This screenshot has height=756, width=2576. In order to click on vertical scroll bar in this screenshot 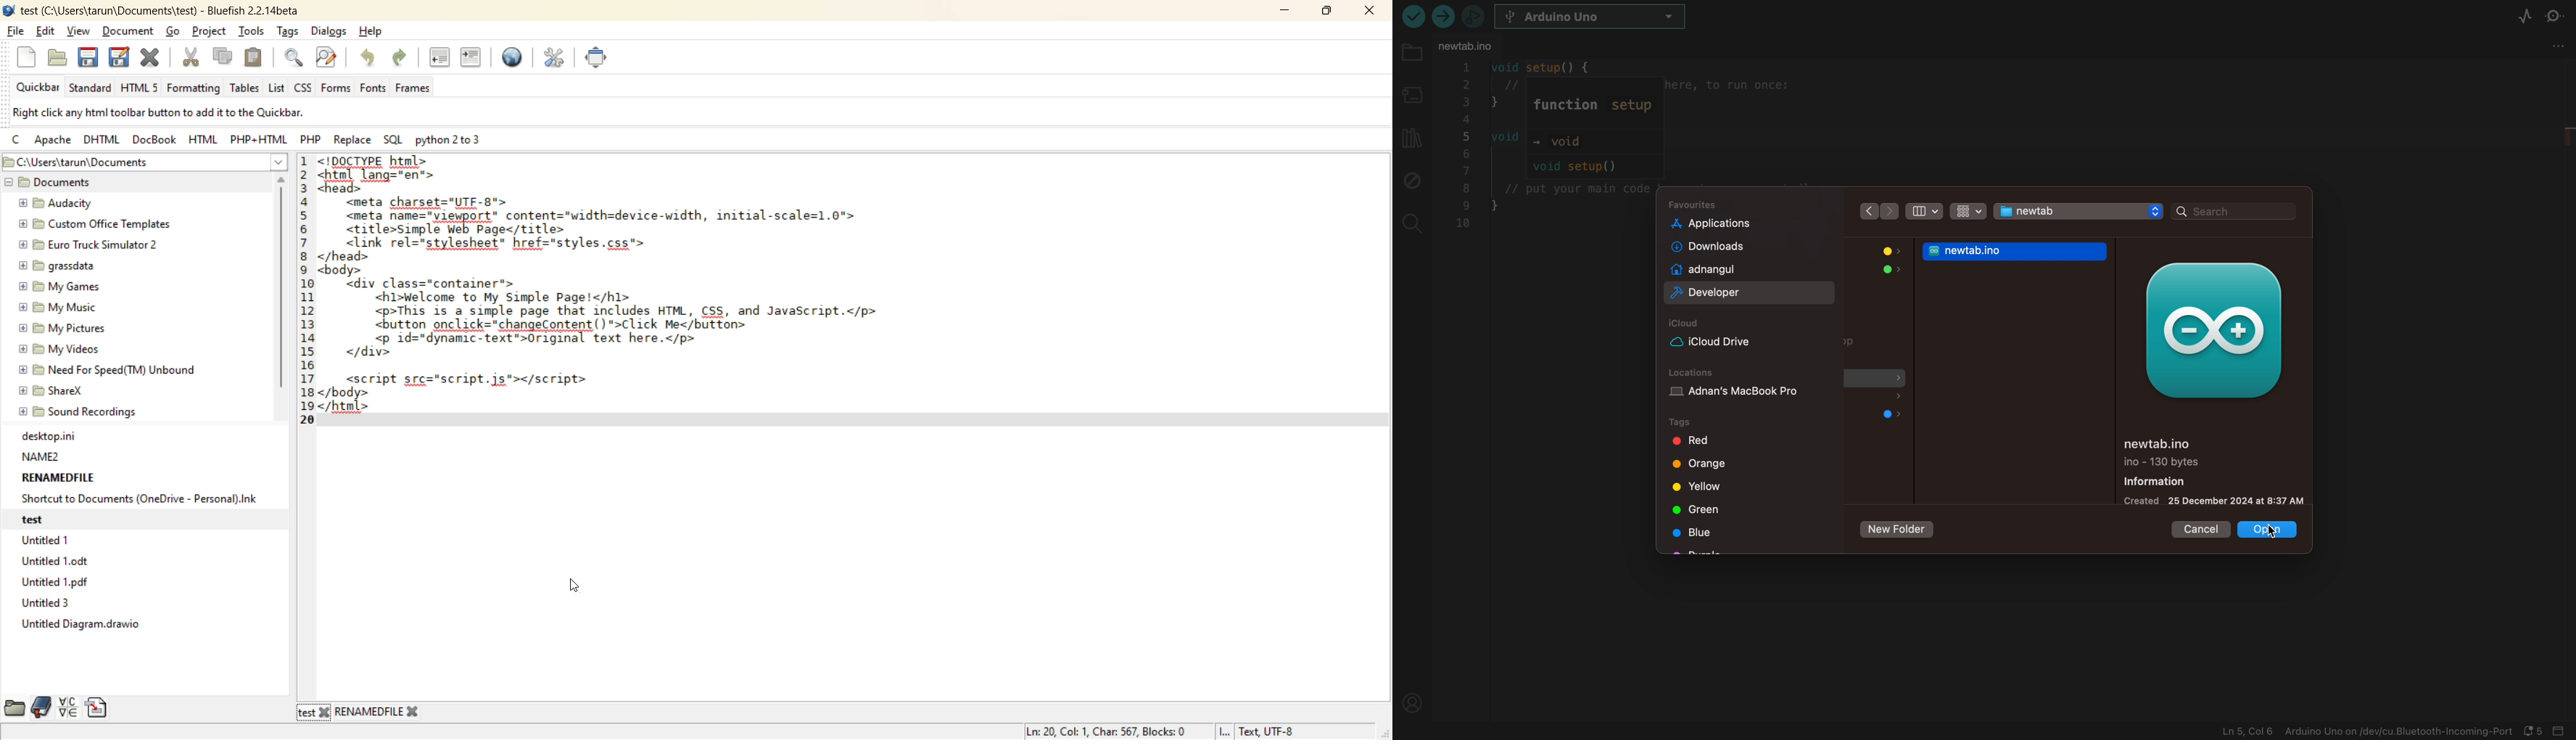, I will do `click(281, 289)`.